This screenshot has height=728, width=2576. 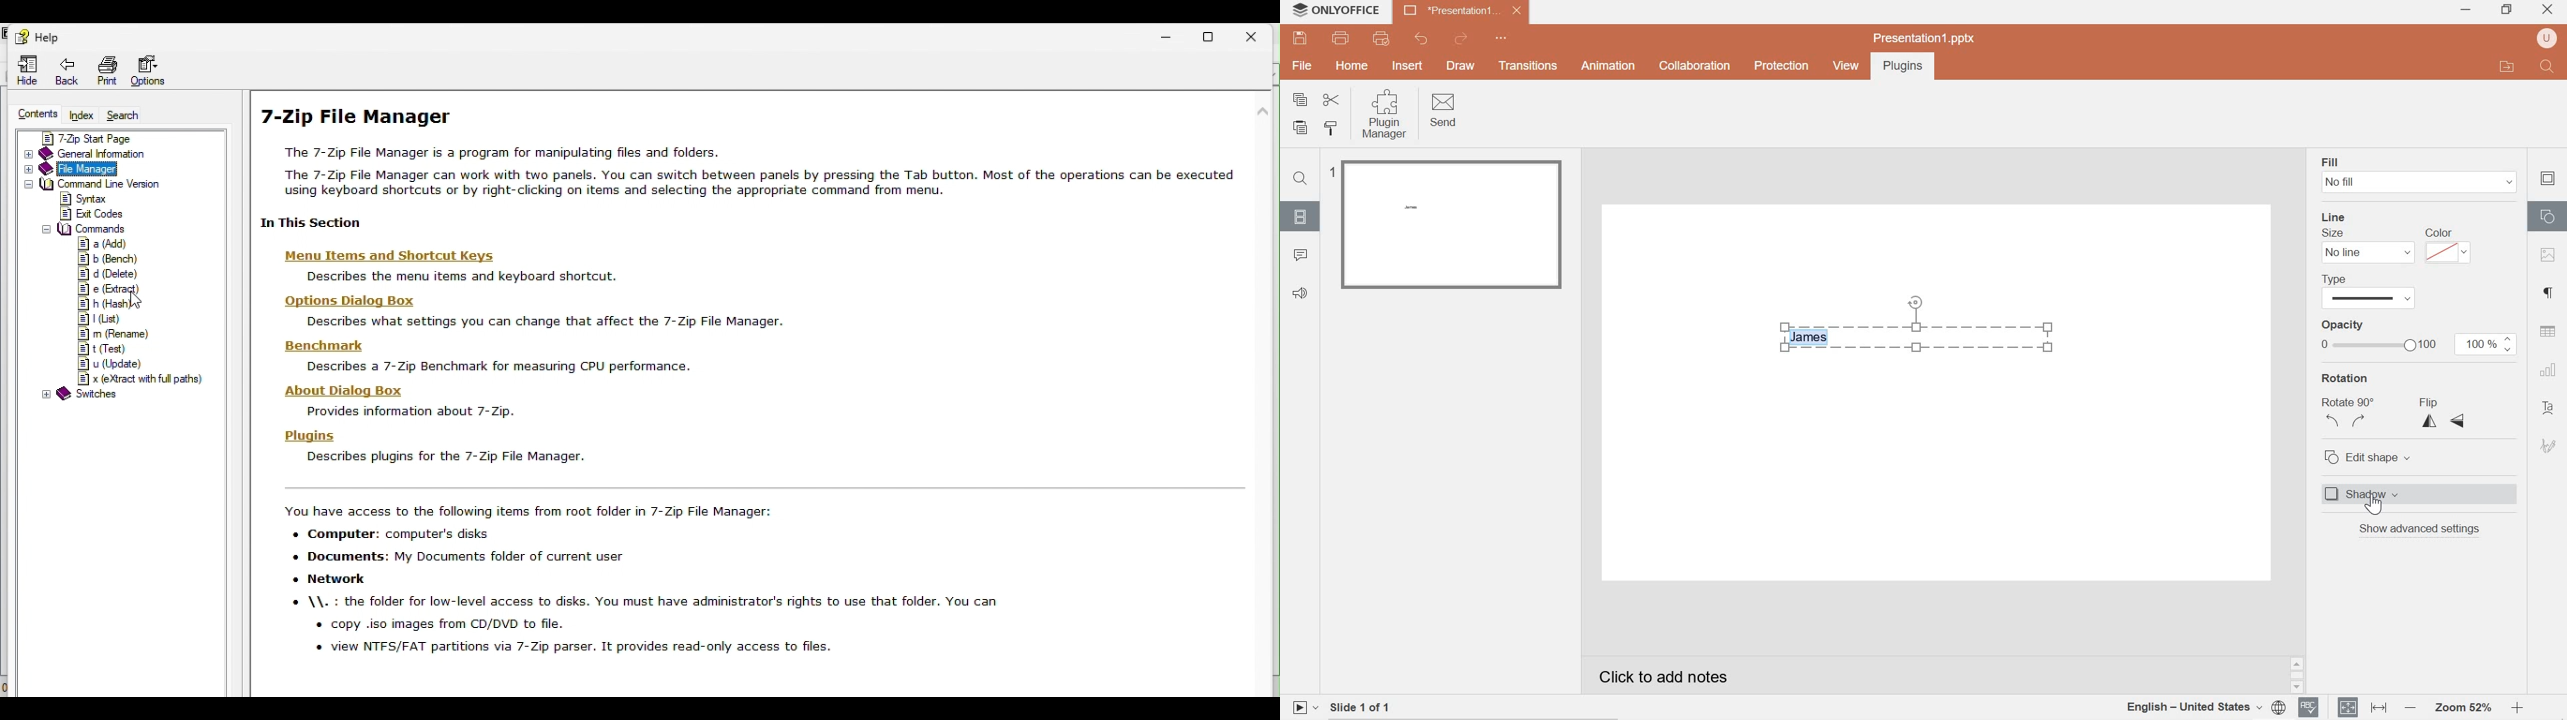 What do you see at coordinates (2549, 446) in the screenshot?
I see `signature` at bounding box center [2549, 446].